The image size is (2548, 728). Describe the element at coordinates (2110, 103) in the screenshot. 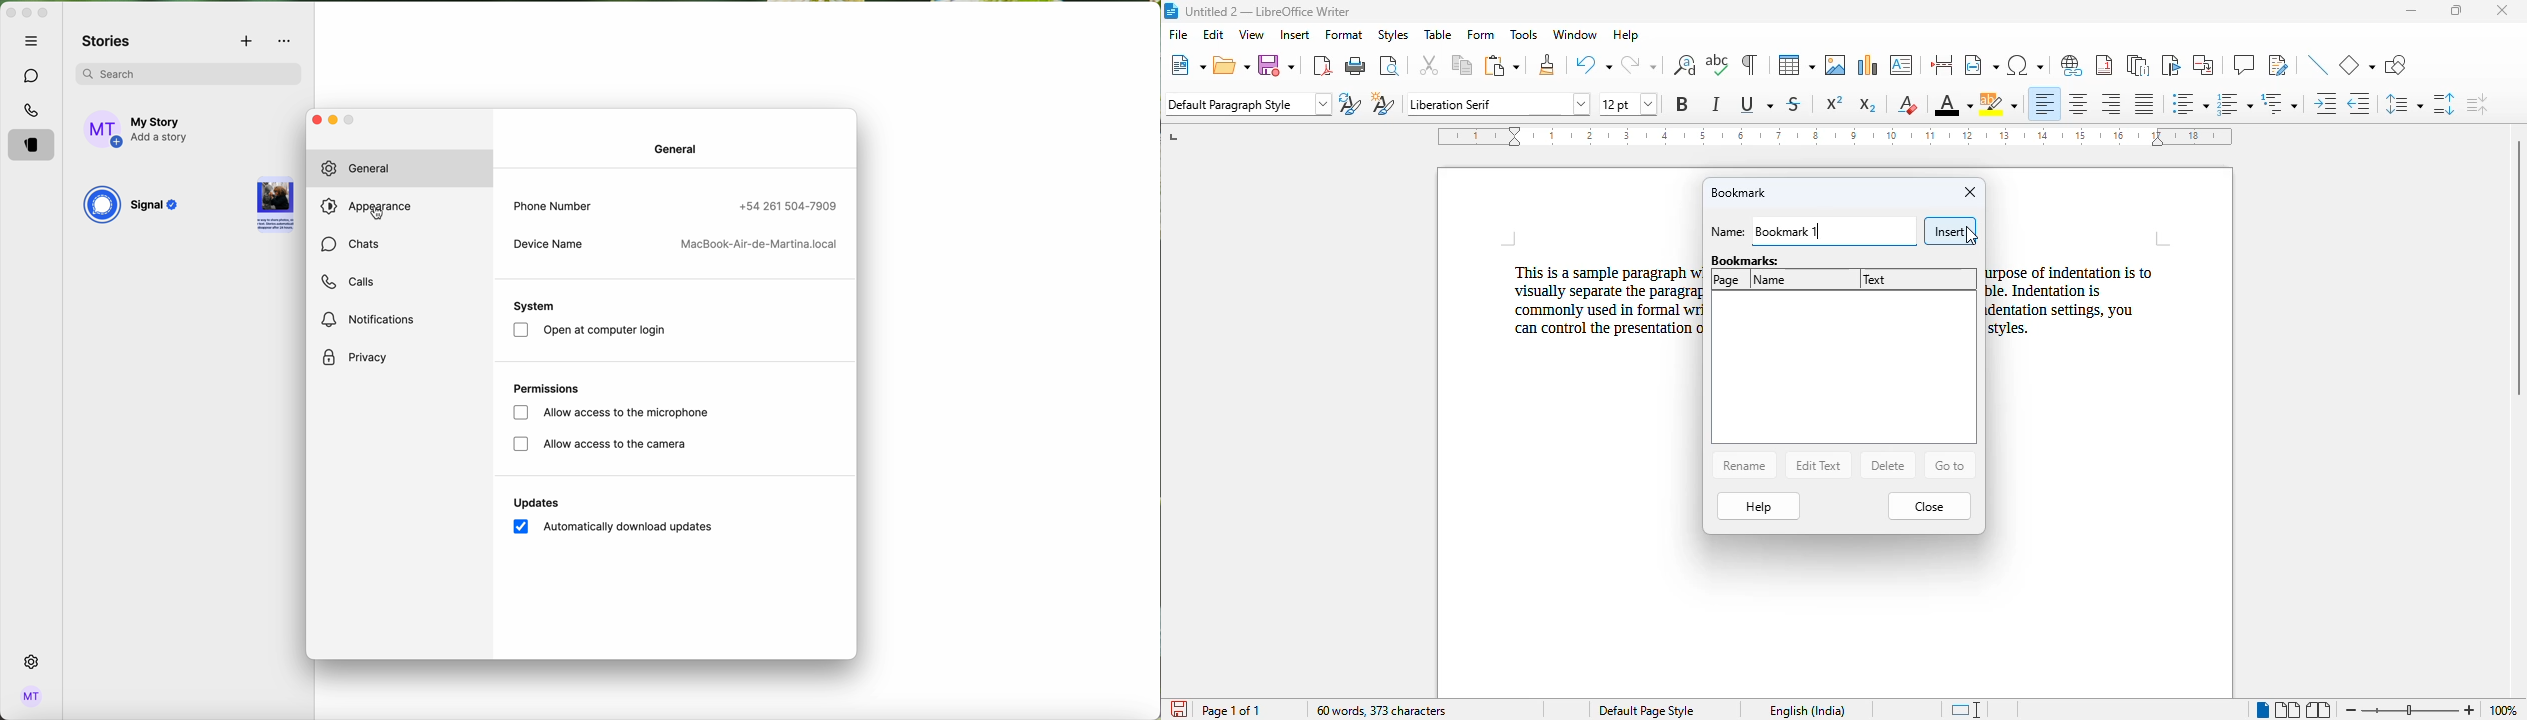

I see `align right` at that location.